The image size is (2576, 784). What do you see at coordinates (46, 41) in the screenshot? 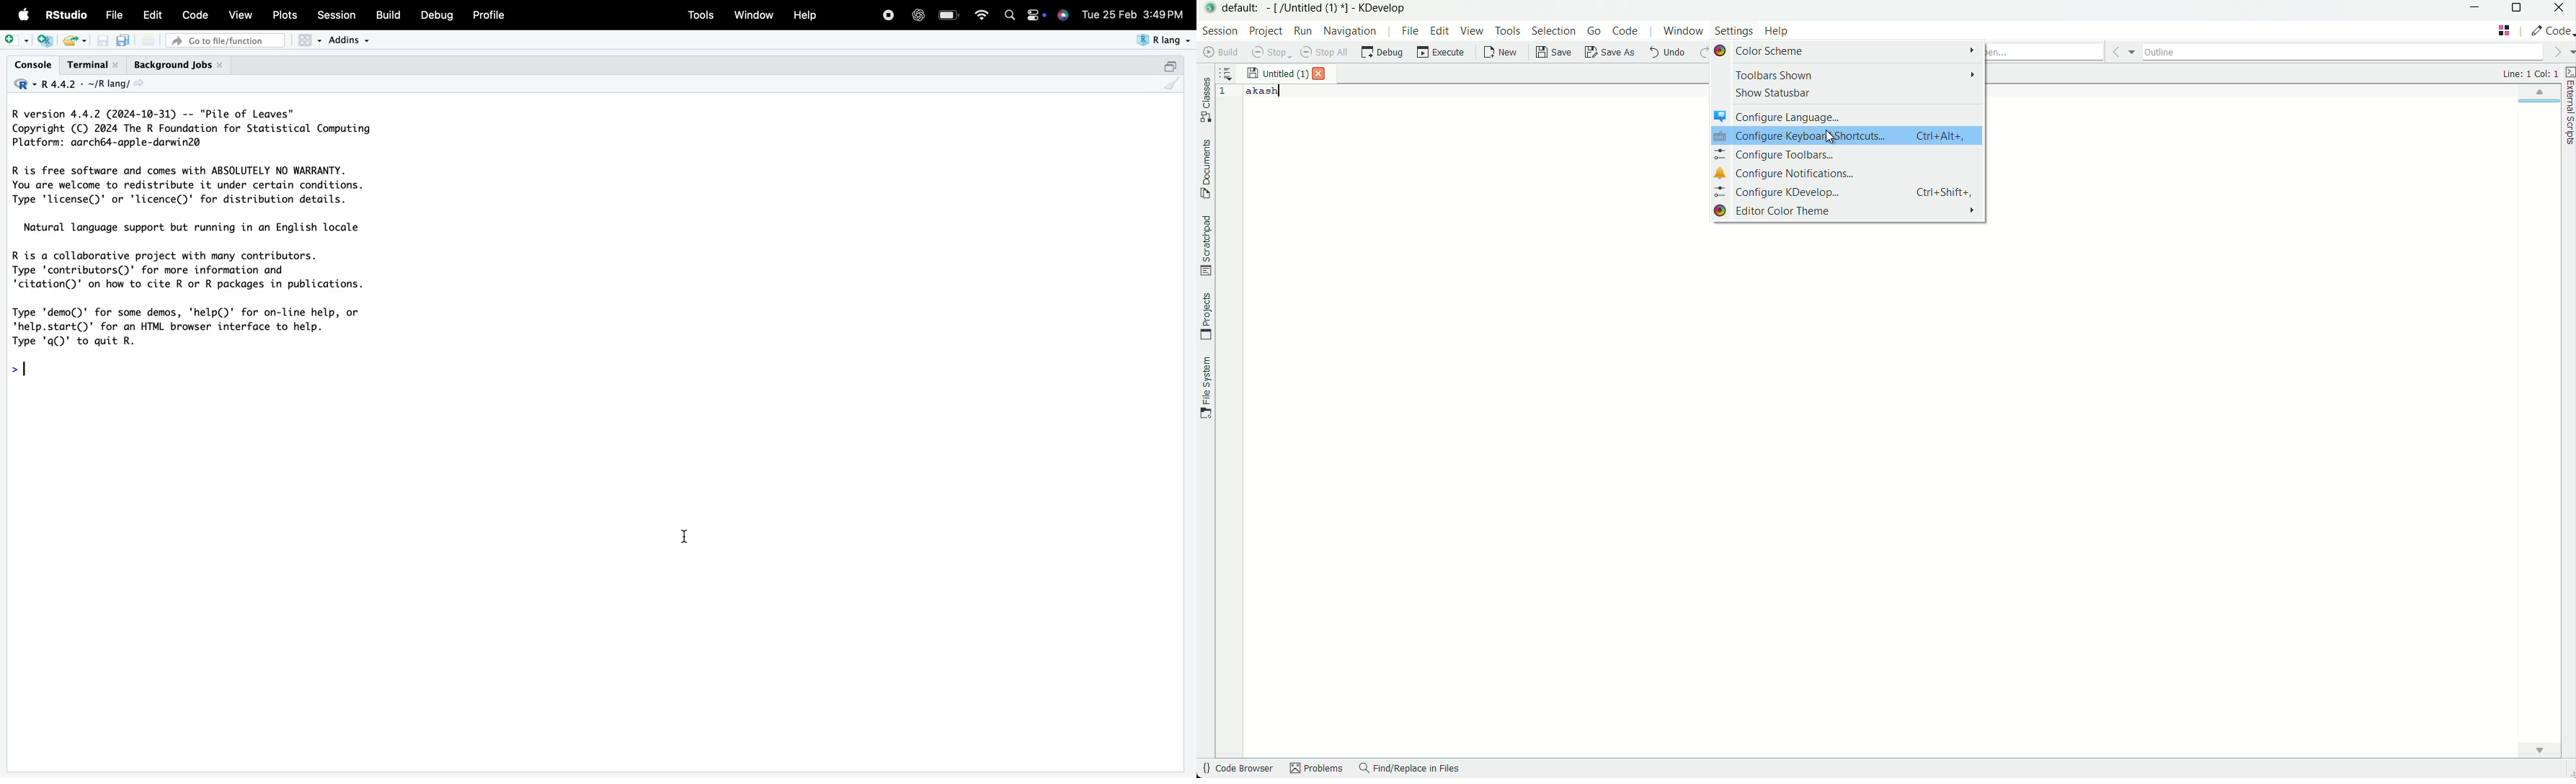
I see `create a project` at bounding box center [46, 41].